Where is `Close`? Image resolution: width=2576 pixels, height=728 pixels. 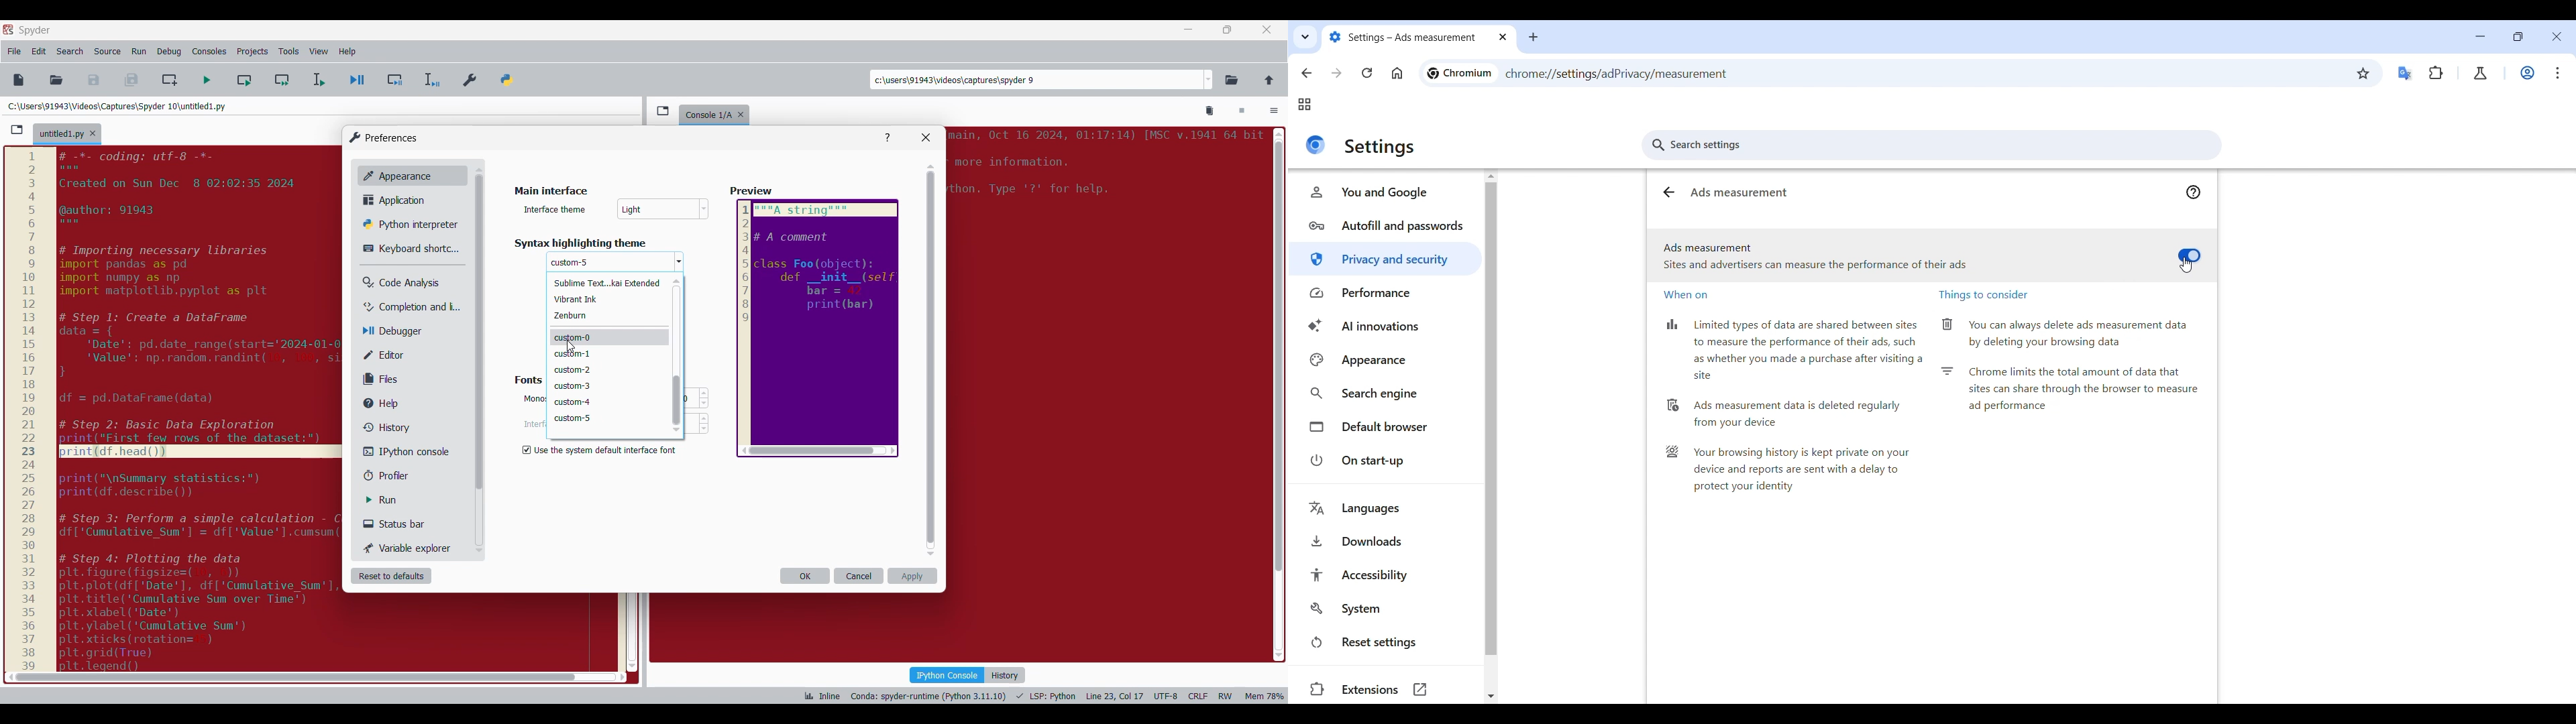
Close is located at coordinates (926, 137).